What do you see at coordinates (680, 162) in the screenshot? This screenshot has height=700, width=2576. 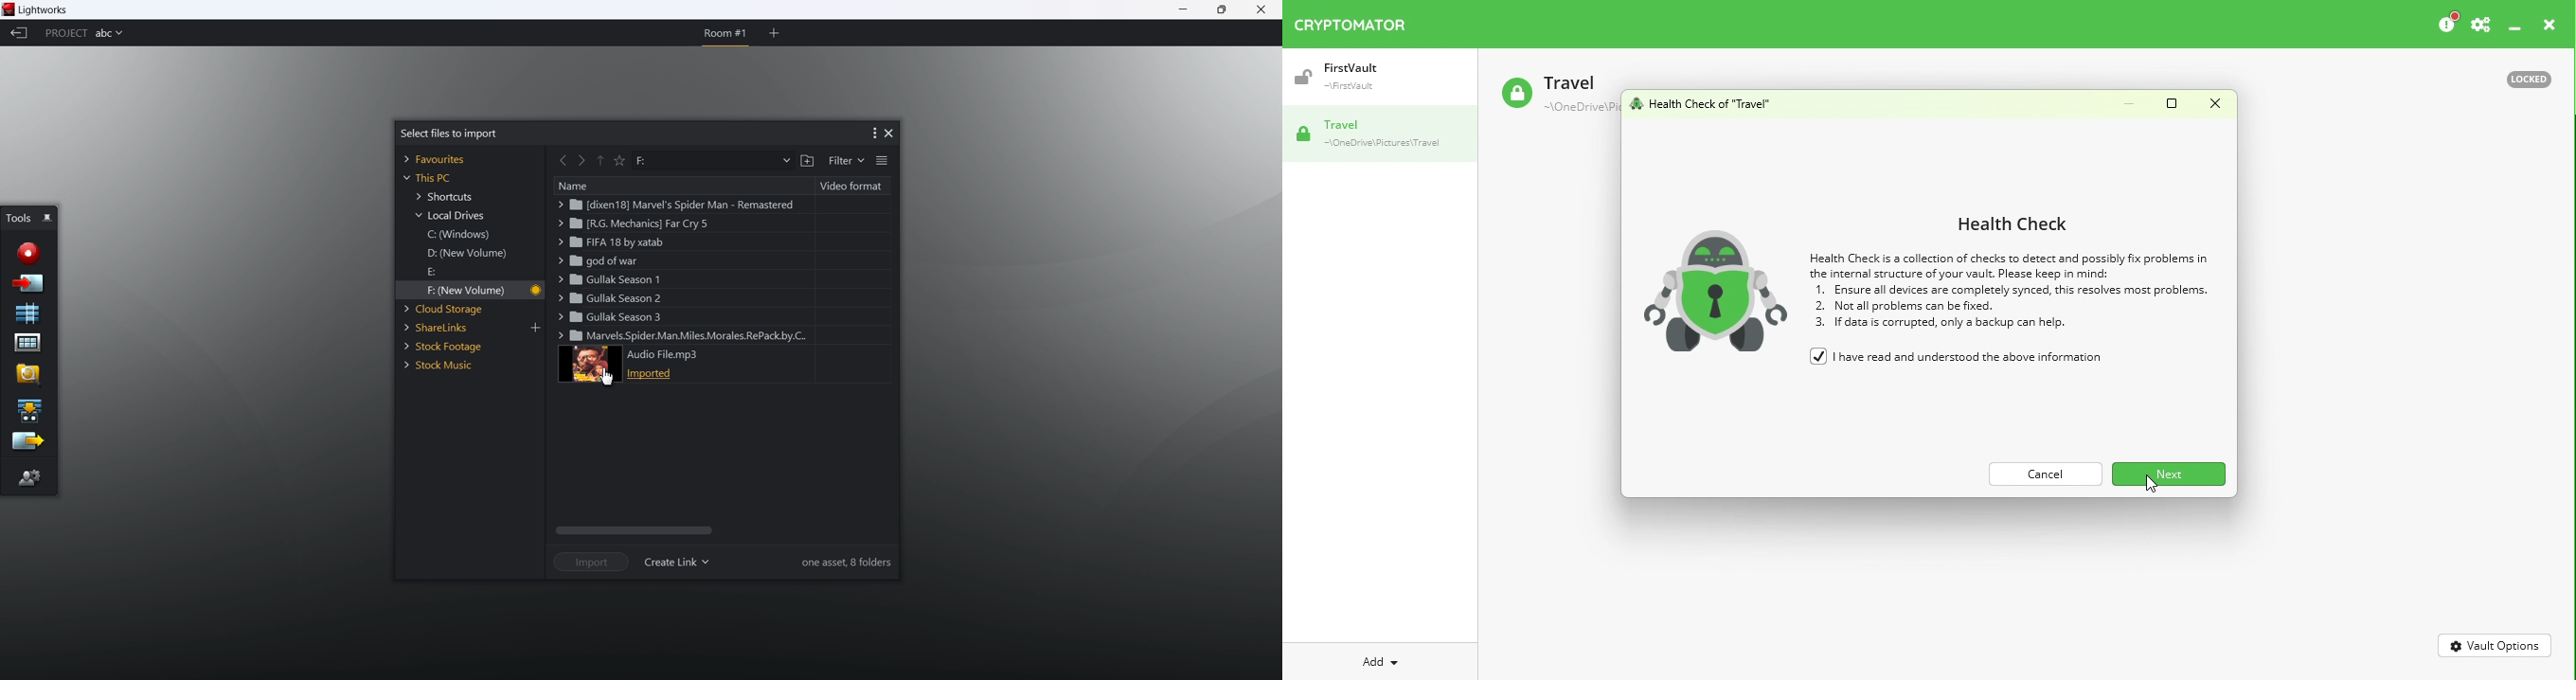 I see `path` at bounding box center [680, 162].